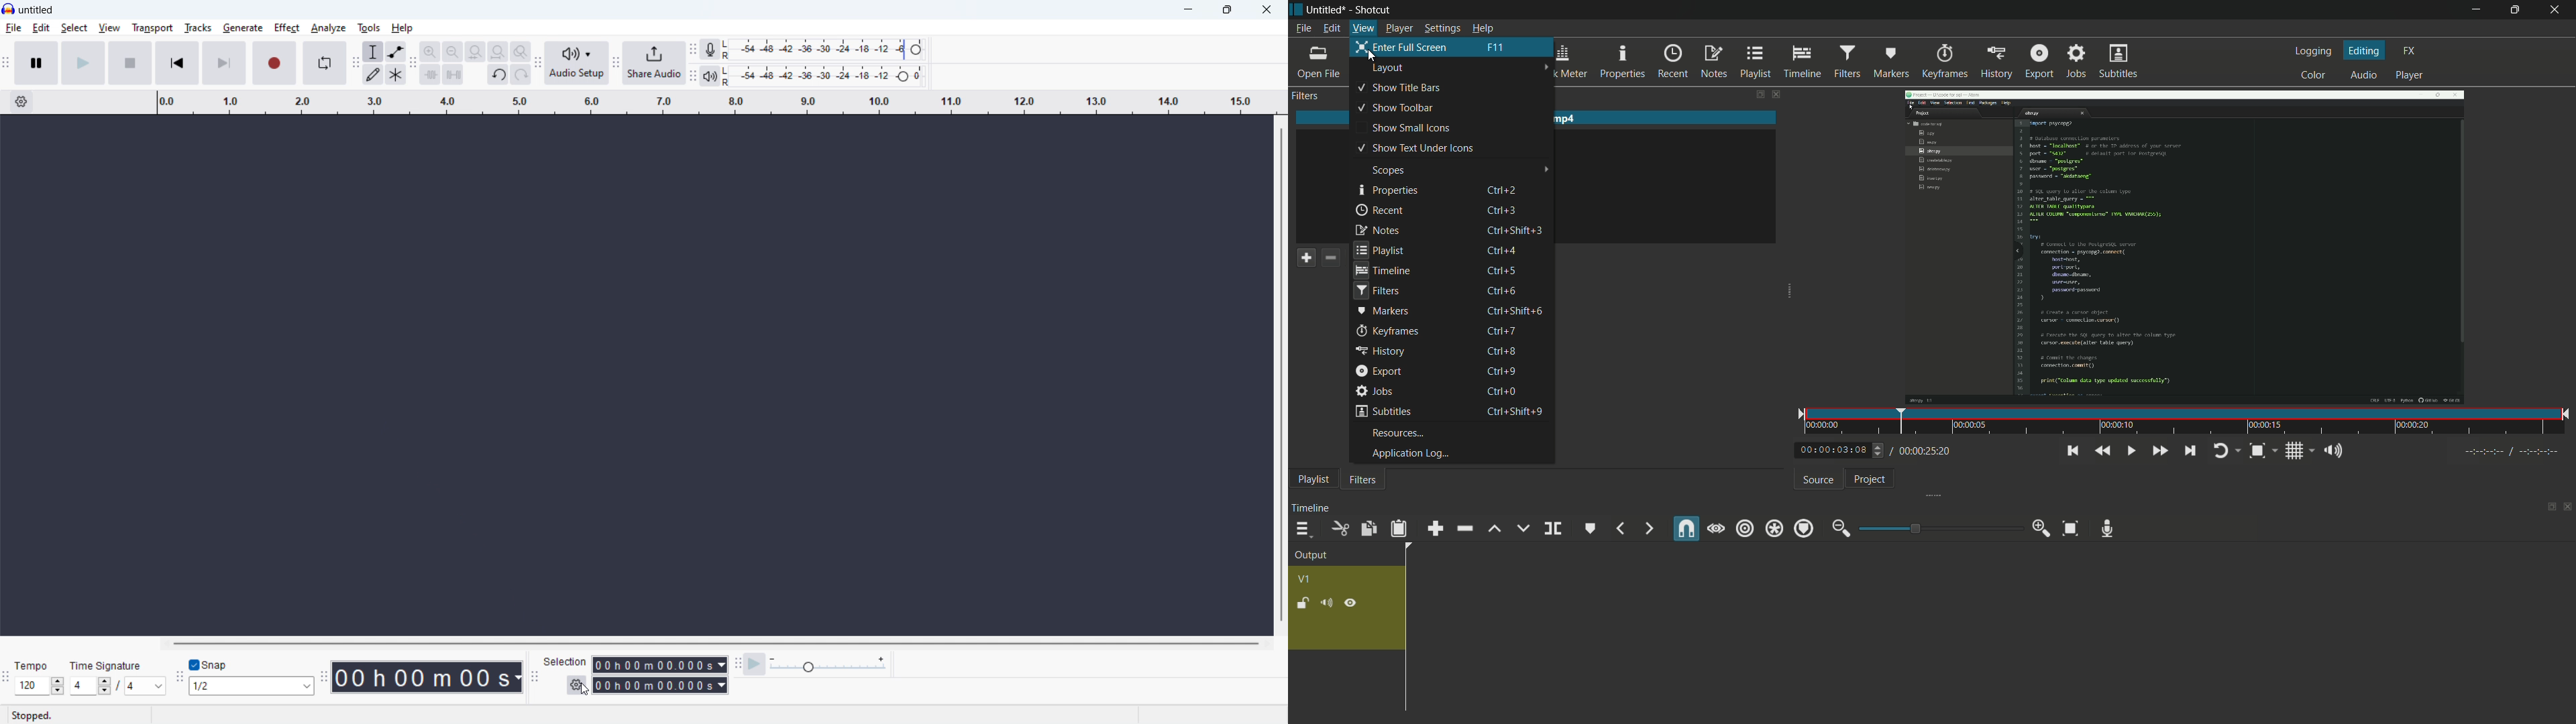 This screenshot has width=2576, height=728. What do you see at coordinates (1306, 259) in the screenshot?
I see `add filter` at bounding box center [1306, 259].